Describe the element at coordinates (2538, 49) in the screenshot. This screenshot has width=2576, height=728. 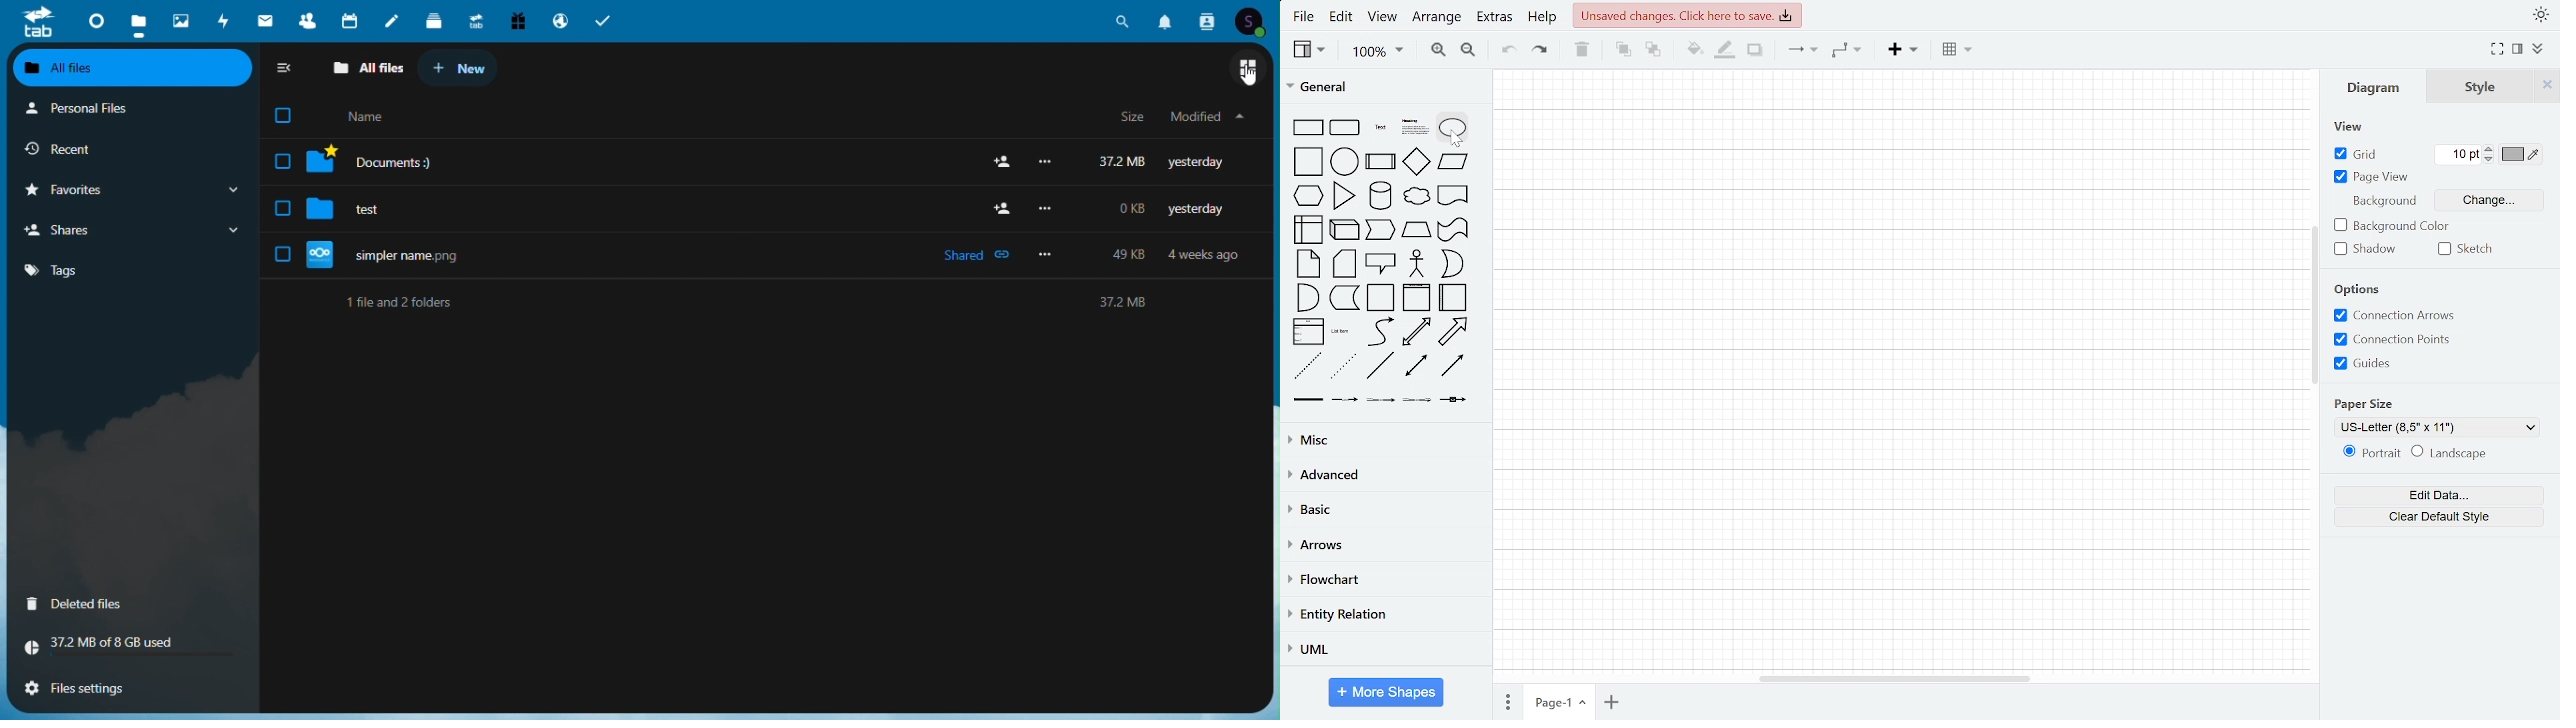
I see `collapse` at that location.